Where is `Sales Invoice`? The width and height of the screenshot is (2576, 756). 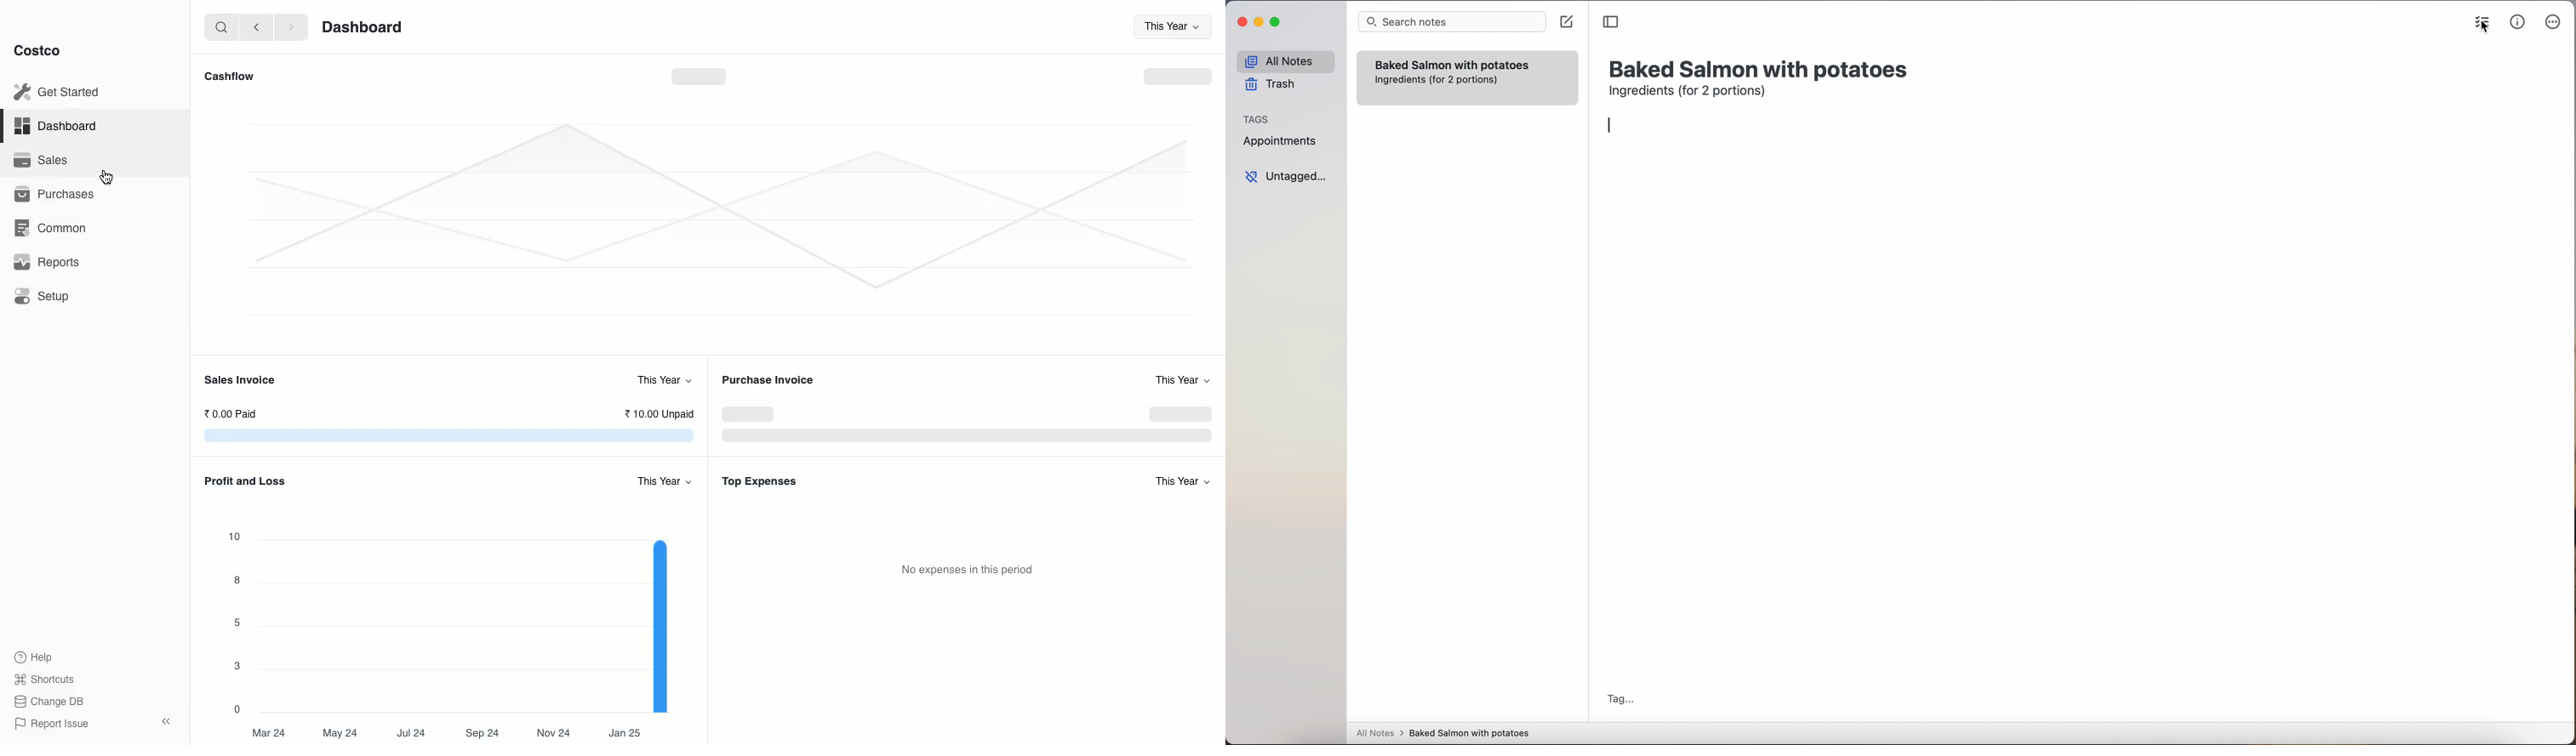
Sales Invoice is located at coordinates (243, 381).